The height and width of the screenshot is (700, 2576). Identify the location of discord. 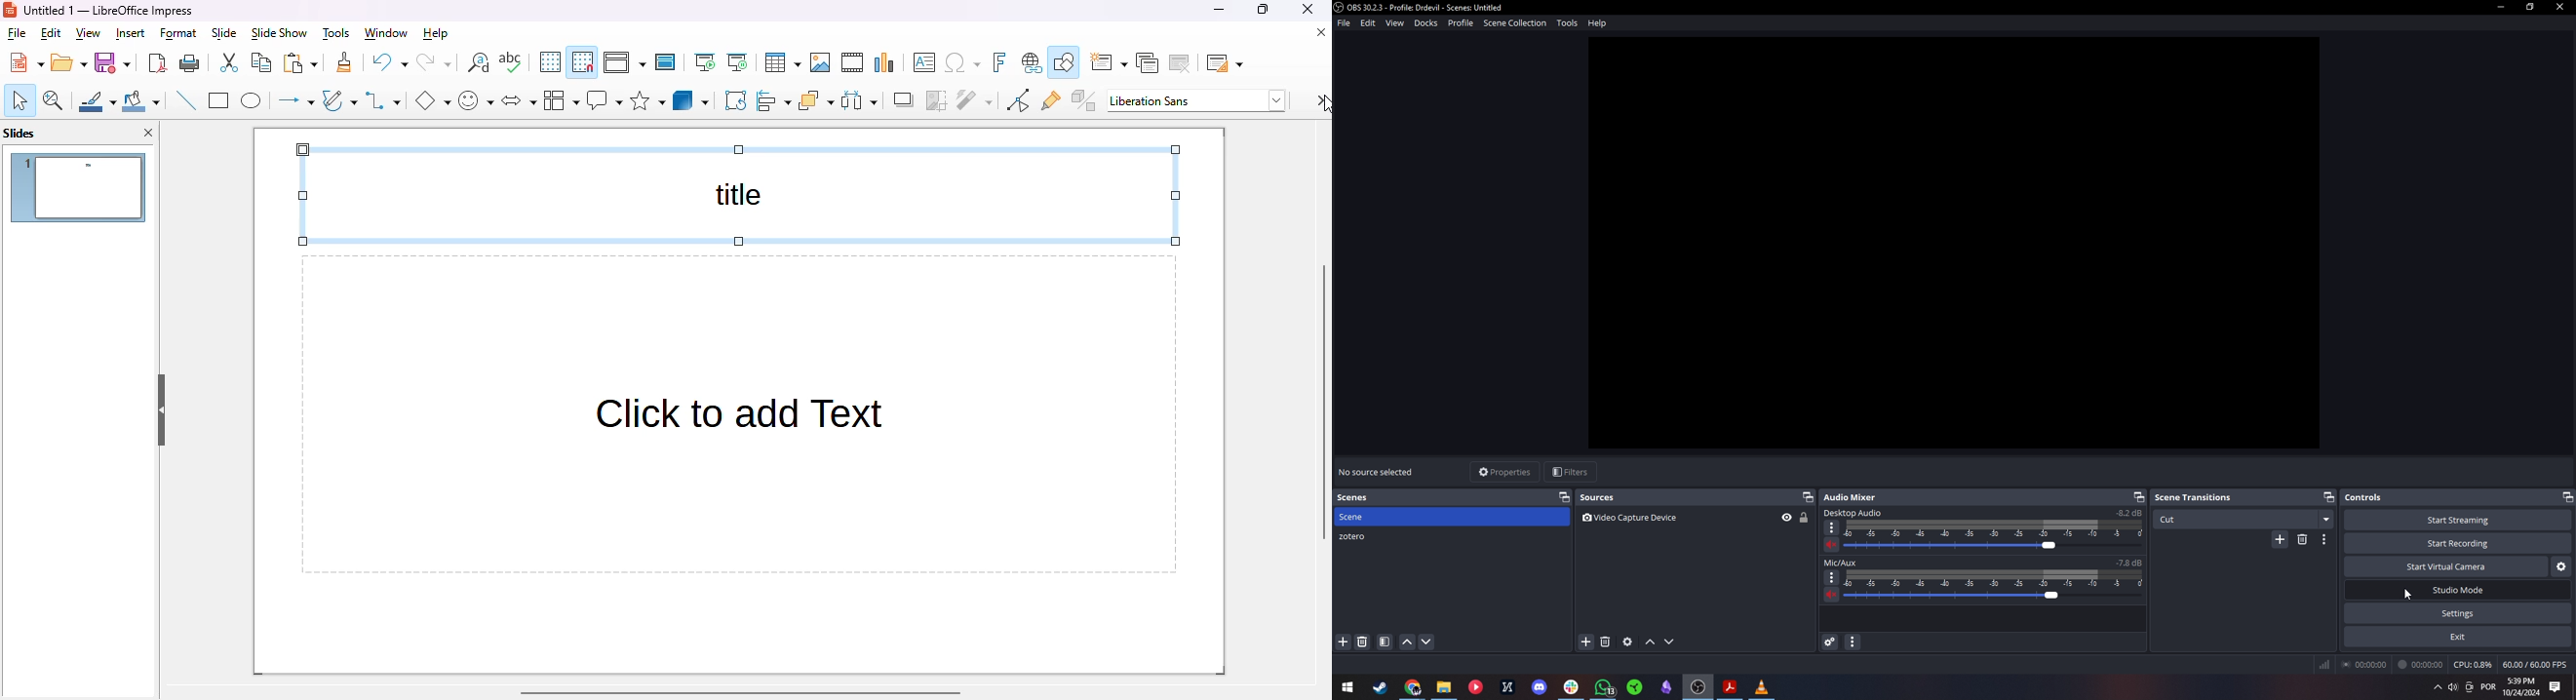
(1539, 686).